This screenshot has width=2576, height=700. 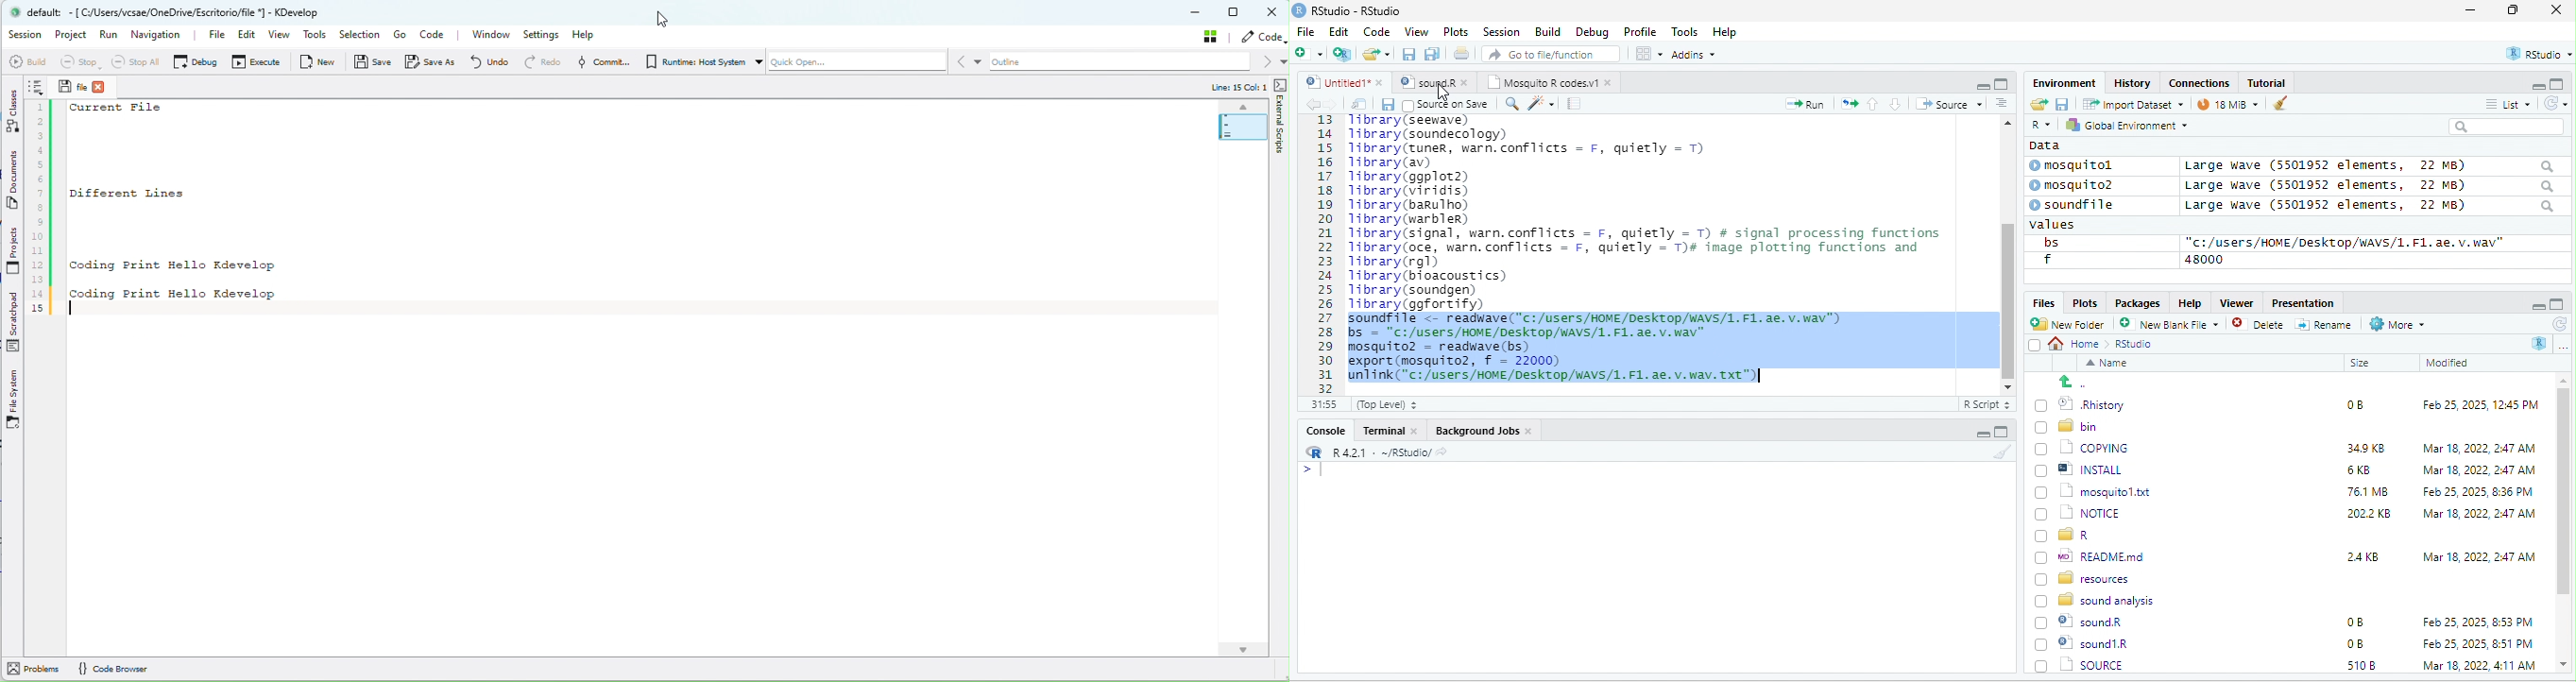 I want to click on refresh, so click(x=2558, y=324).